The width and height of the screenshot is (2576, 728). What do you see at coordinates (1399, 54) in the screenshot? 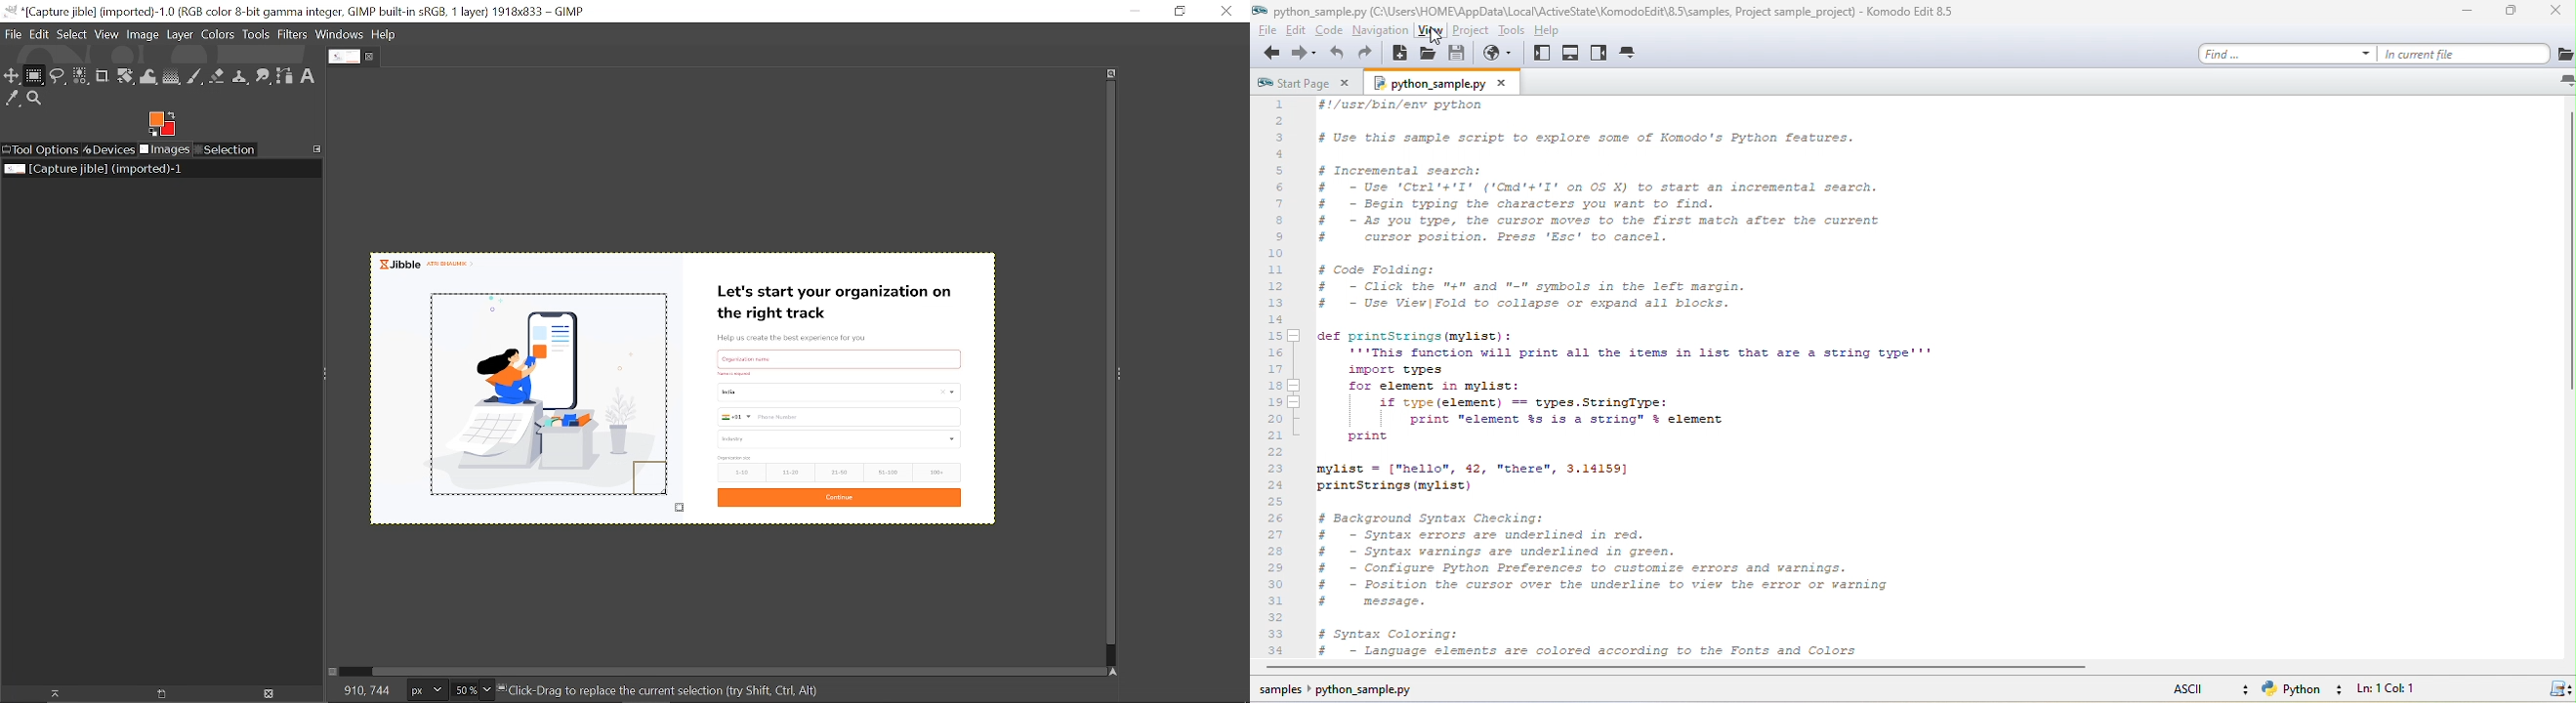
I see `new` at bounding box center [1399, 54].